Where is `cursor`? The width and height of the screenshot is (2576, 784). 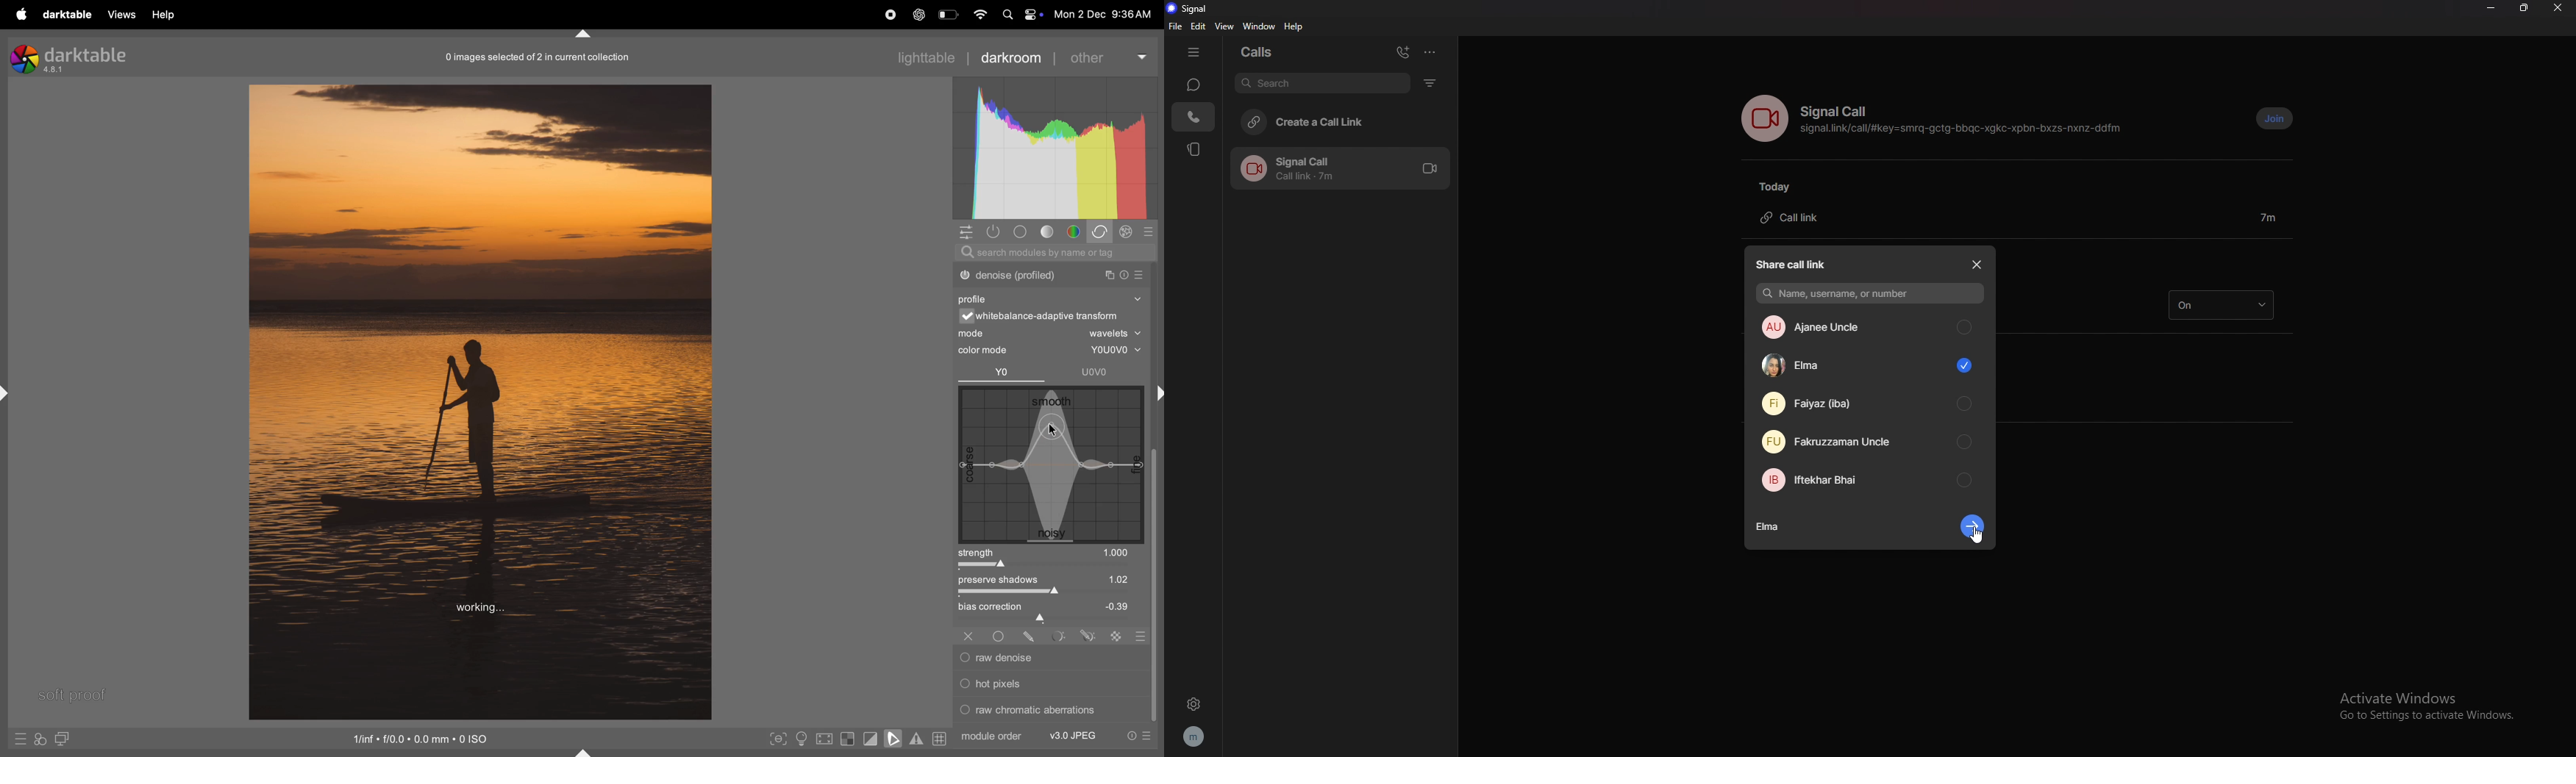 cursor is located at coordinates (1977, 535).